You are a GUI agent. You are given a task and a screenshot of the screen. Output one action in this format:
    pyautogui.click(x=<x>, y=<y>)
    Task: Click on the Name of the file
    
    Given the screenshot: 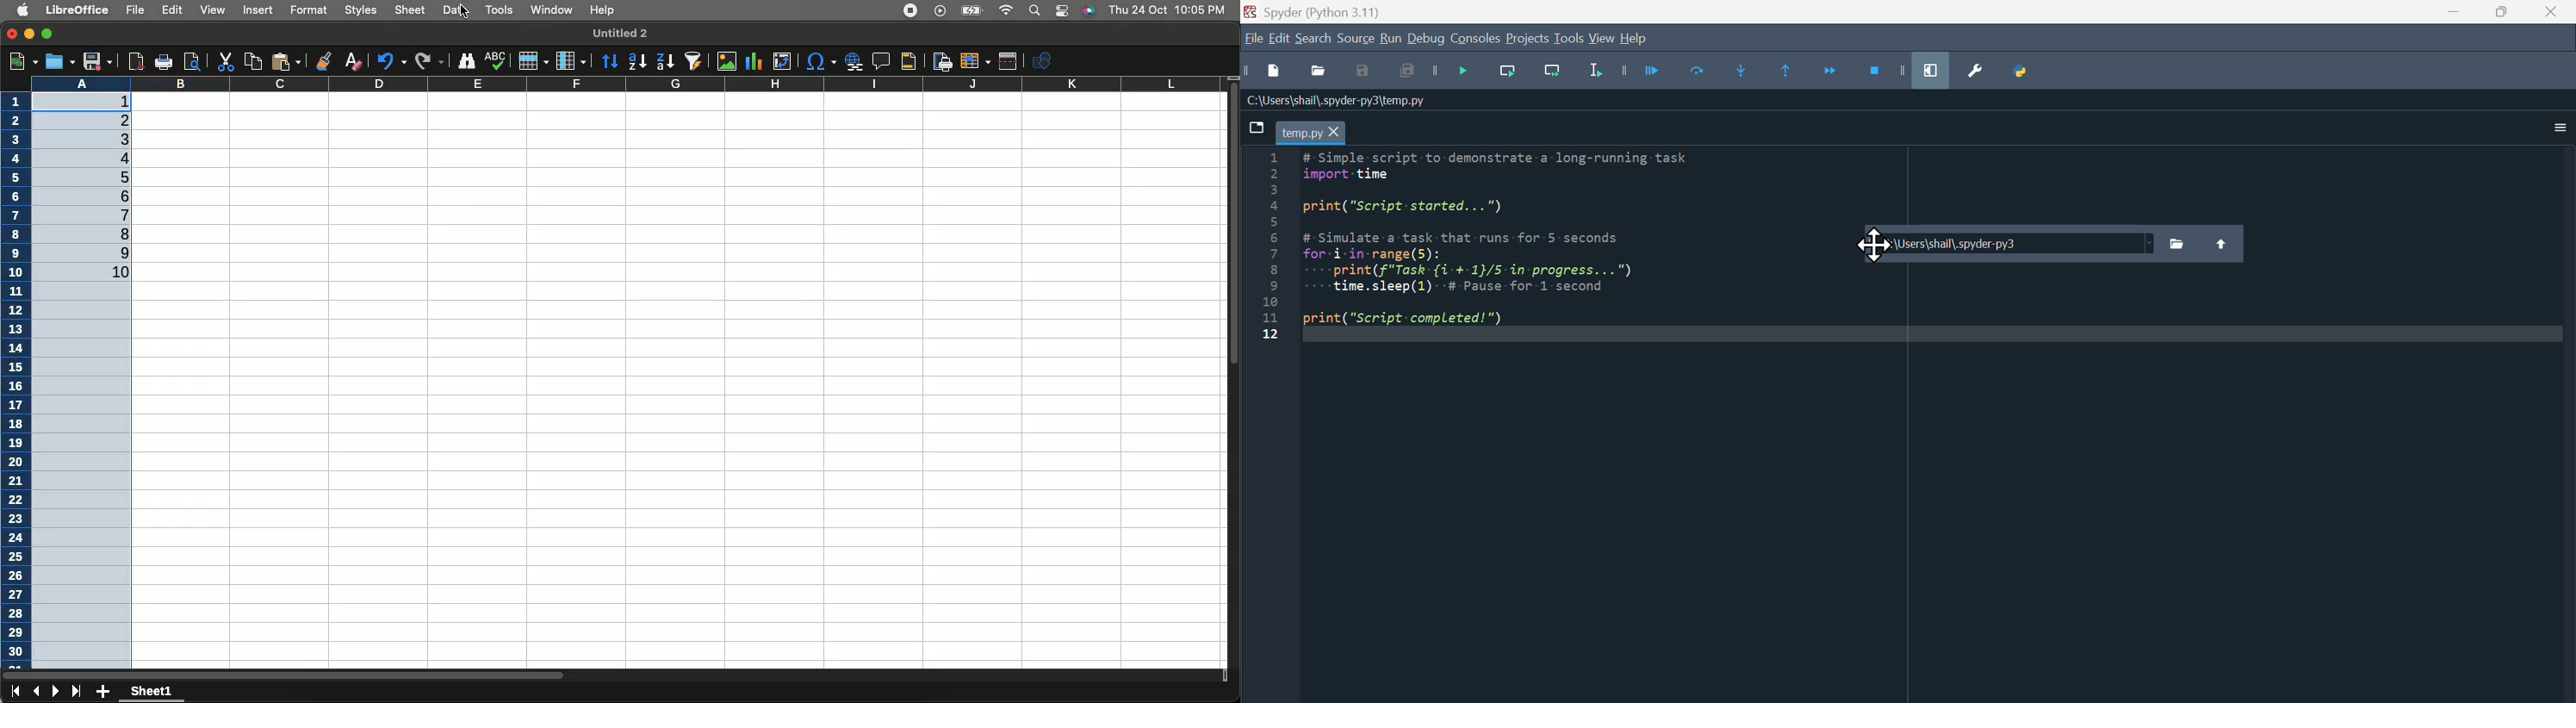 What is the action you would take?
    pyautogui.click(x=1337, y=99)
    